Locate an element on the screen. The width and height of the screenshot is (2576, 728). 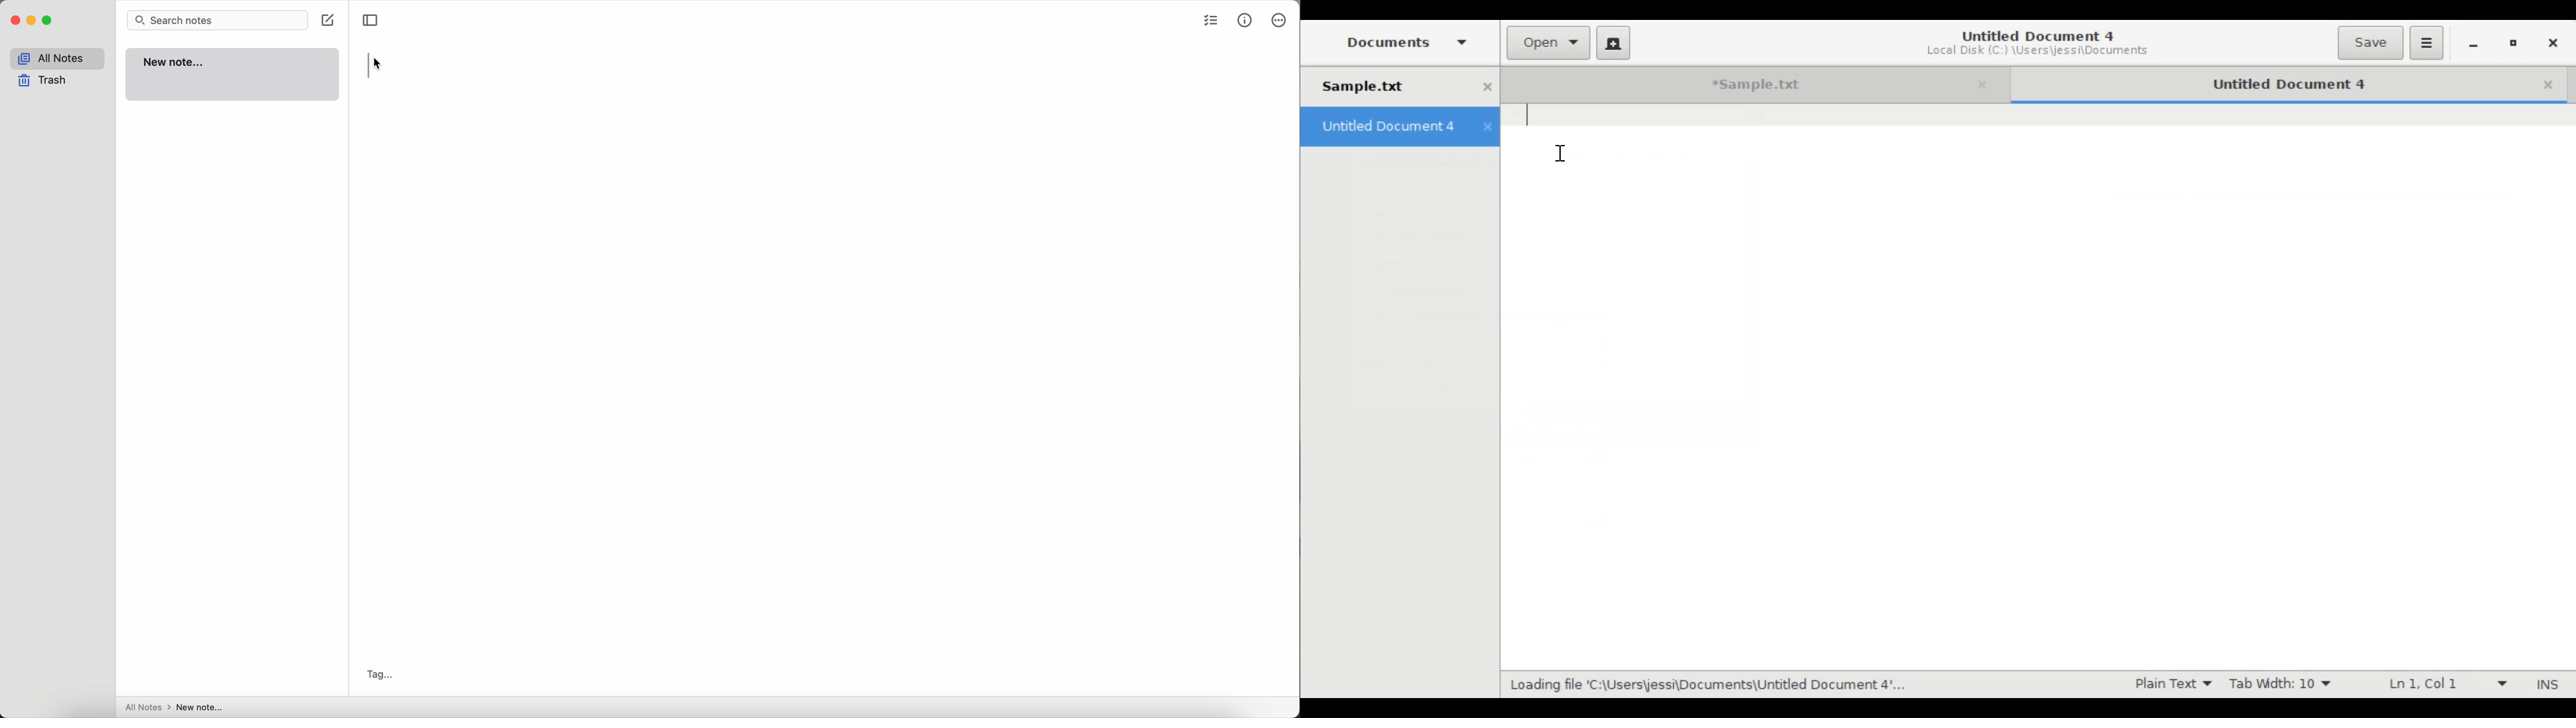
minimize Simplenote is located at coordinates (33, 21).